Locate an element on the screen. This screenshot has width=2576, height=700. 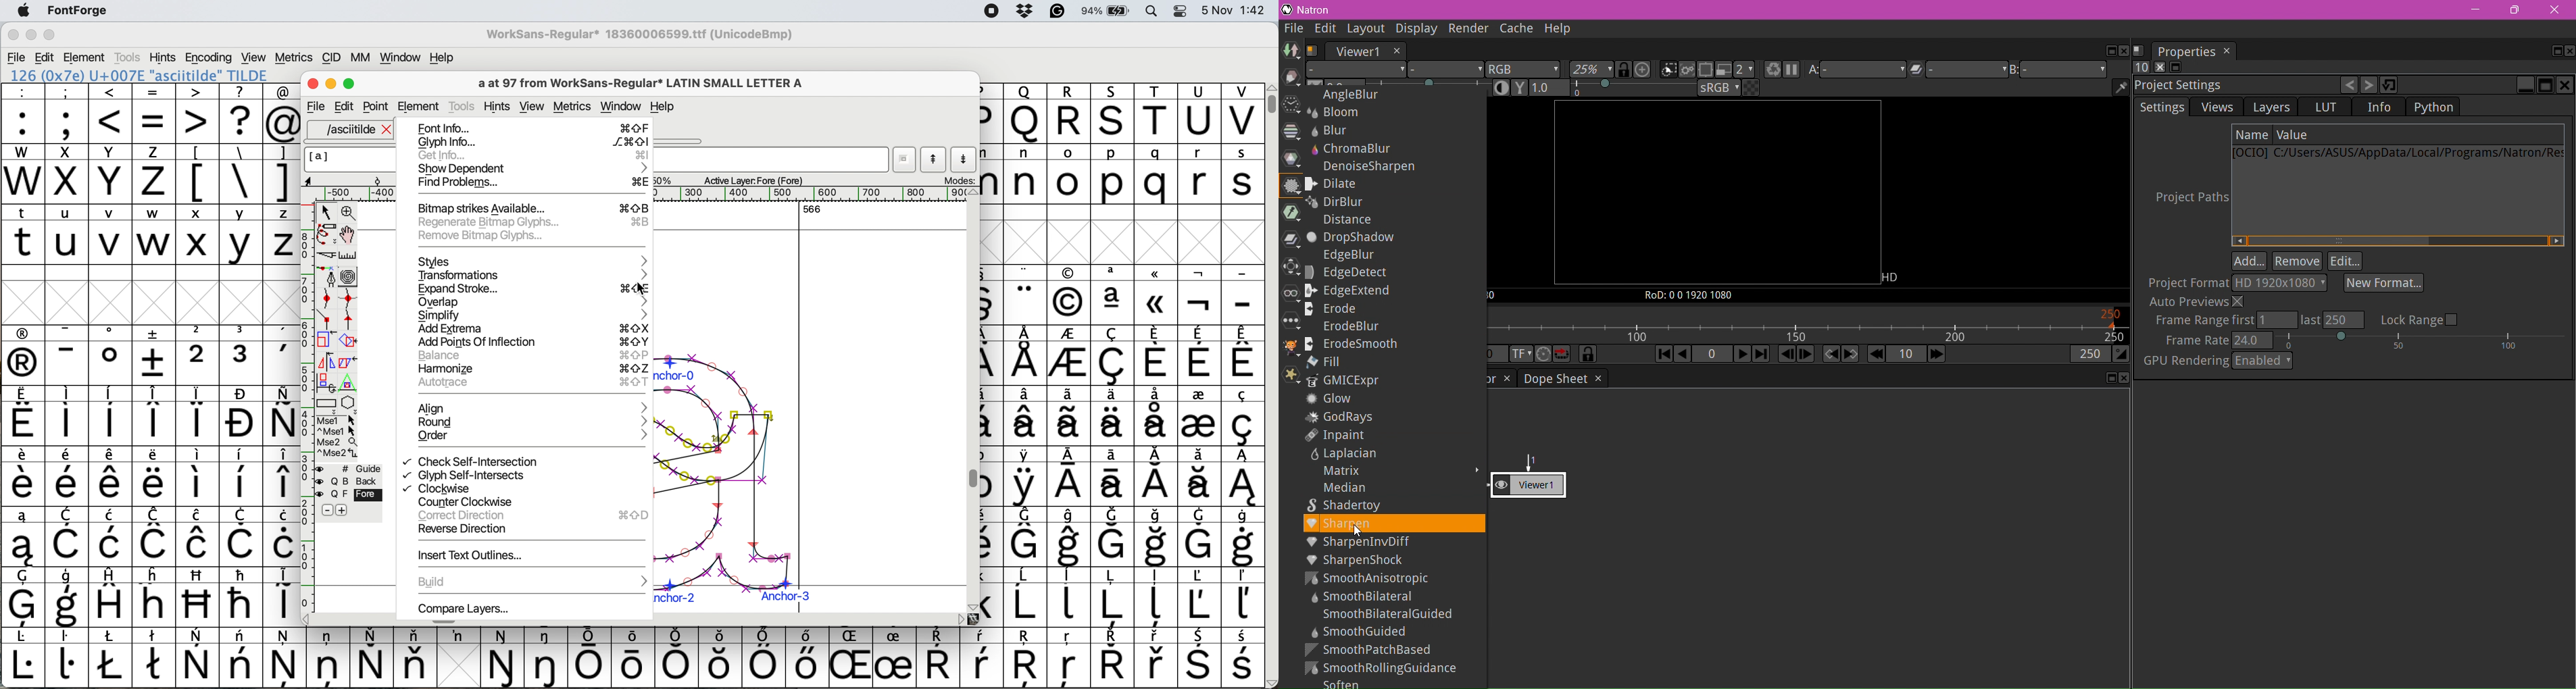
select is located at coordinates (327, 211).